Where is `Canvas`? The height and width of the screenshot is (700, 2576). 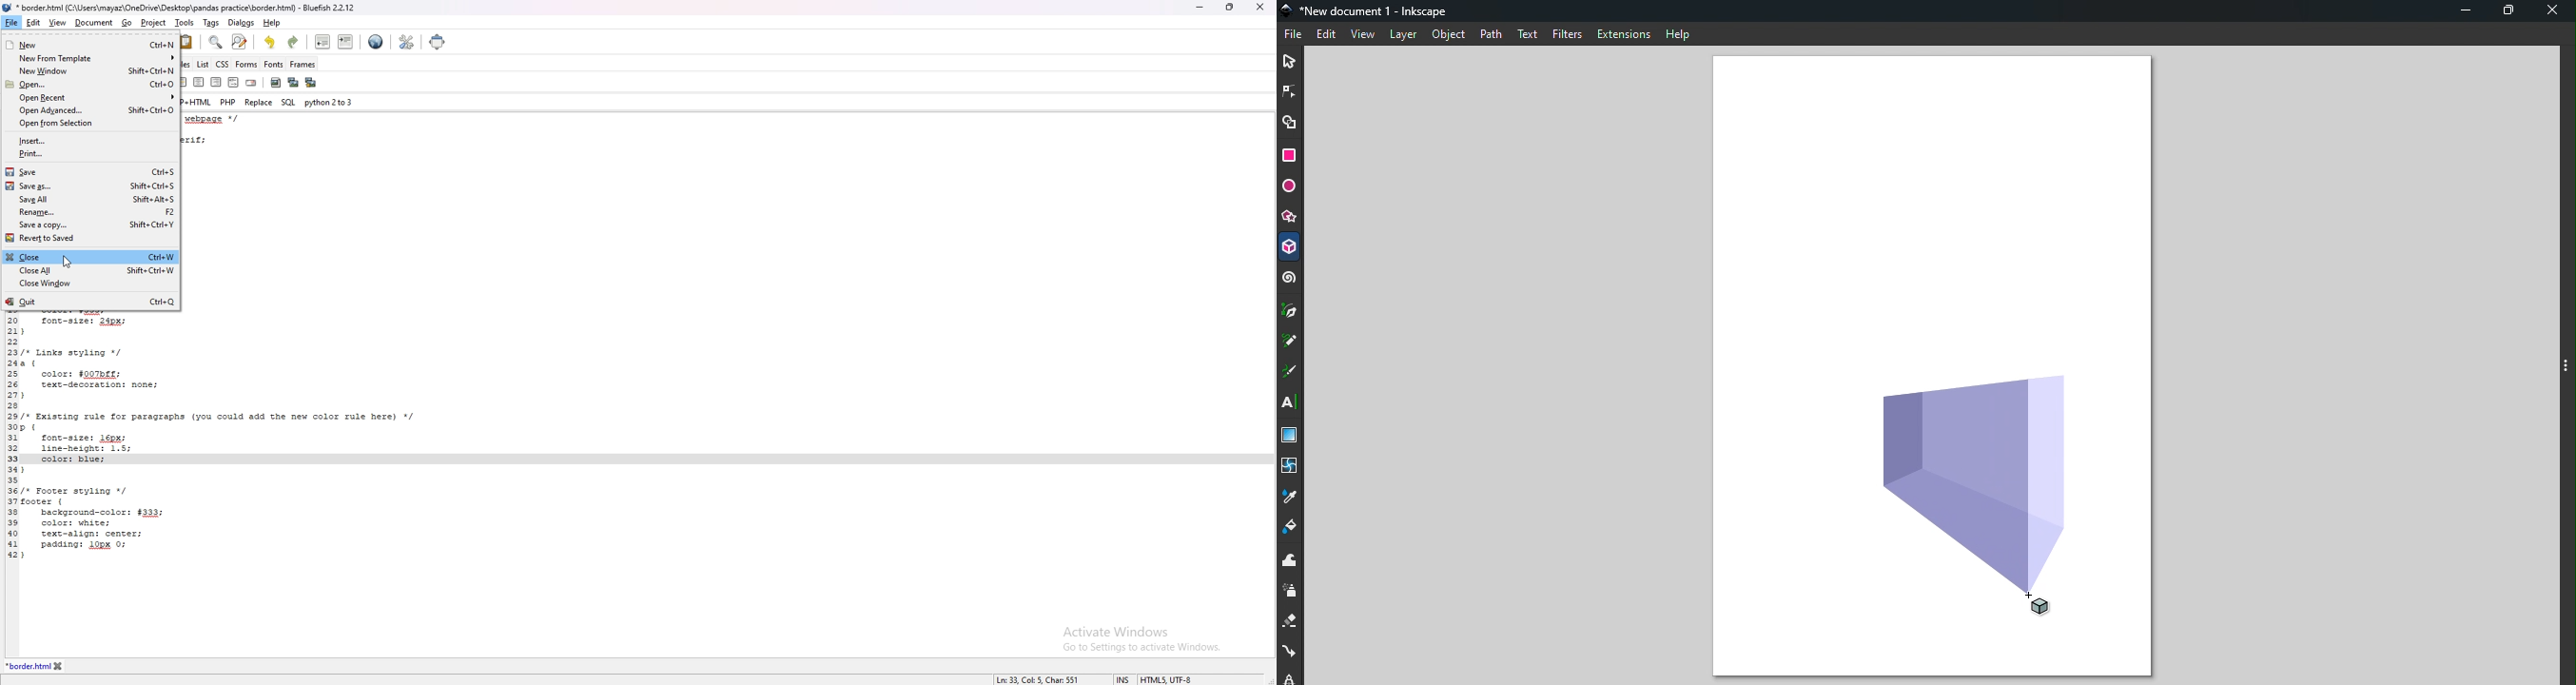 Canvas is located at coordinates (1931, 207).